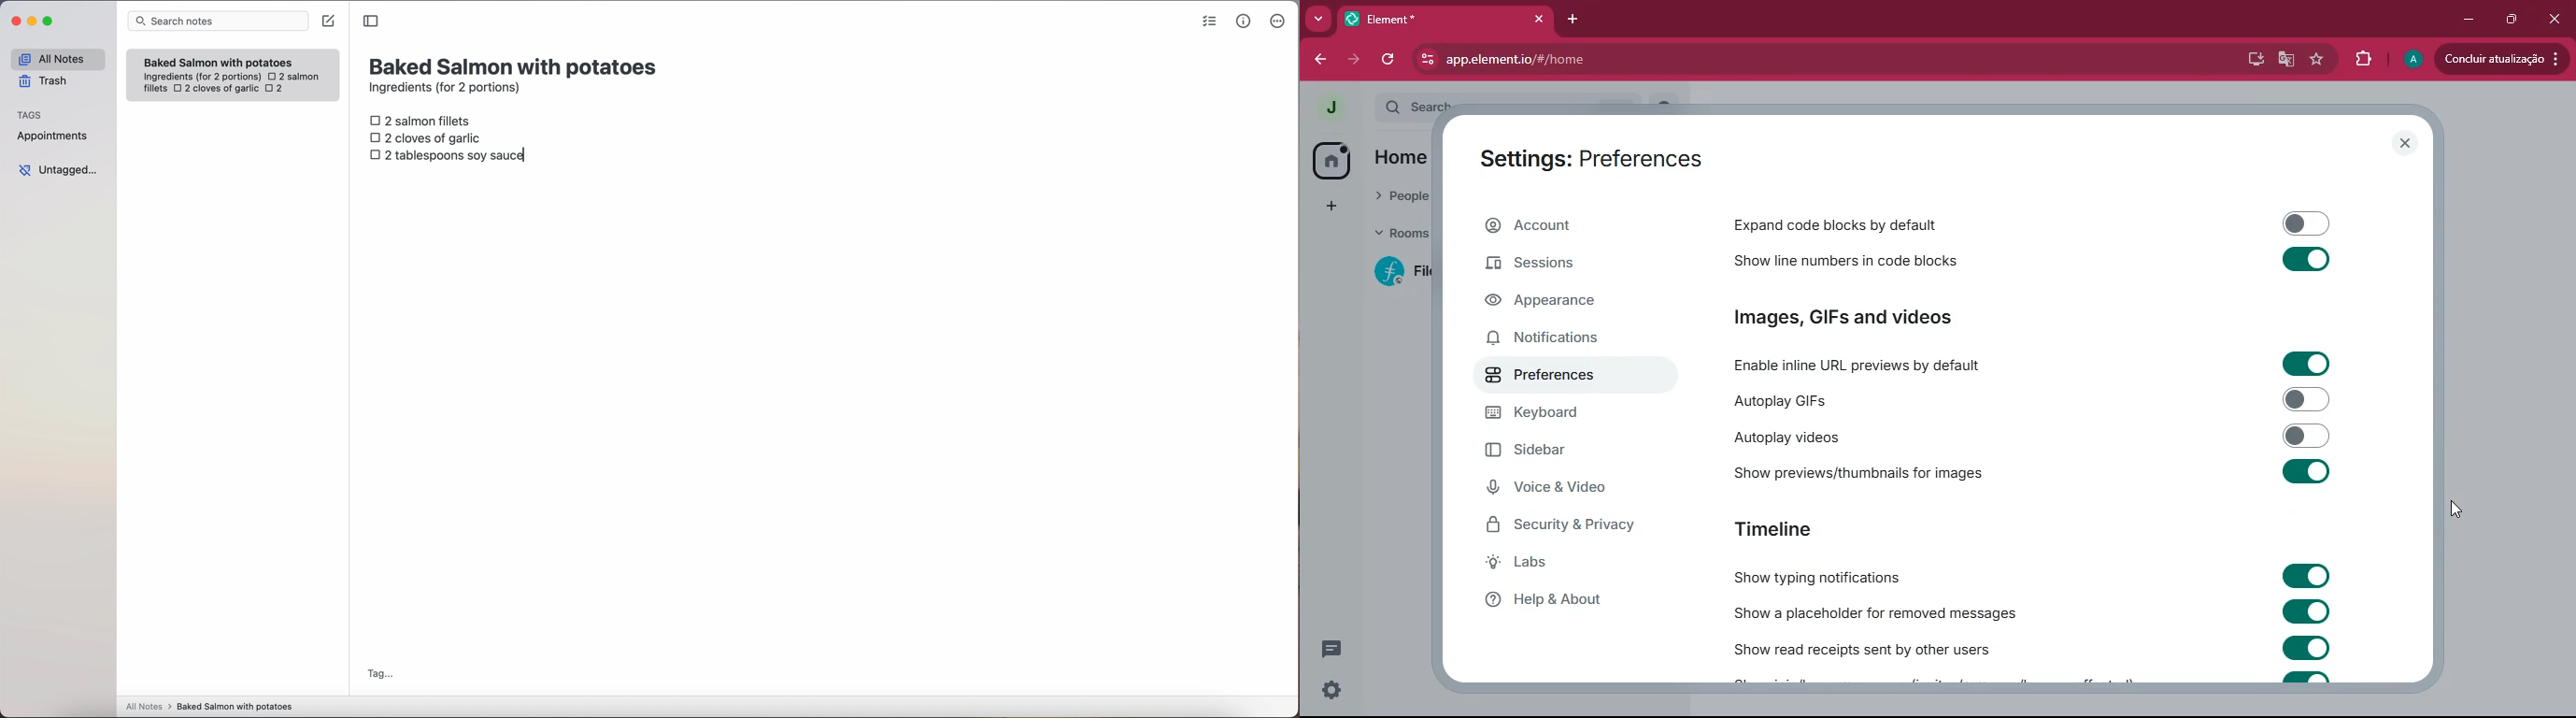  What do you see at coordinates (1554, 265) in the screenshot?
I see `sessions` at bounding box center [1554, 265].